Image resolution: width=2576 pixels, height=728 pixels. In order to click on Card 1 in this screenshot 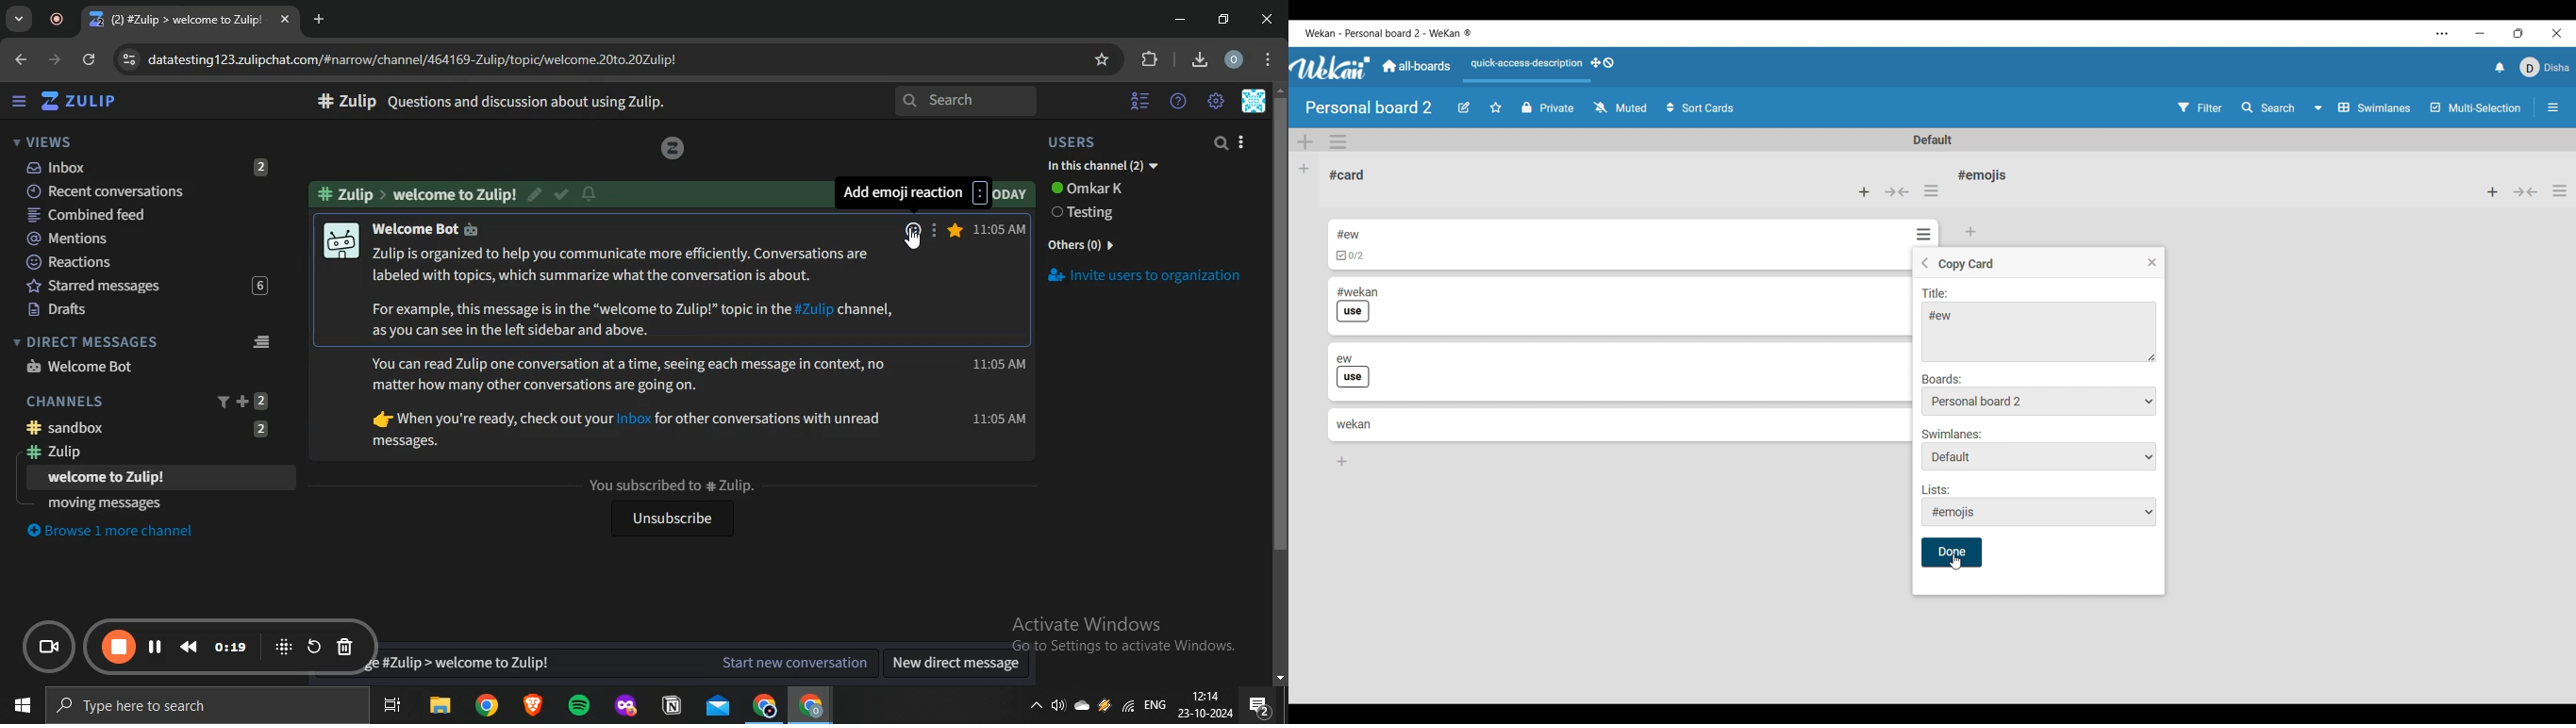, I will do `click(1393, 233)`.